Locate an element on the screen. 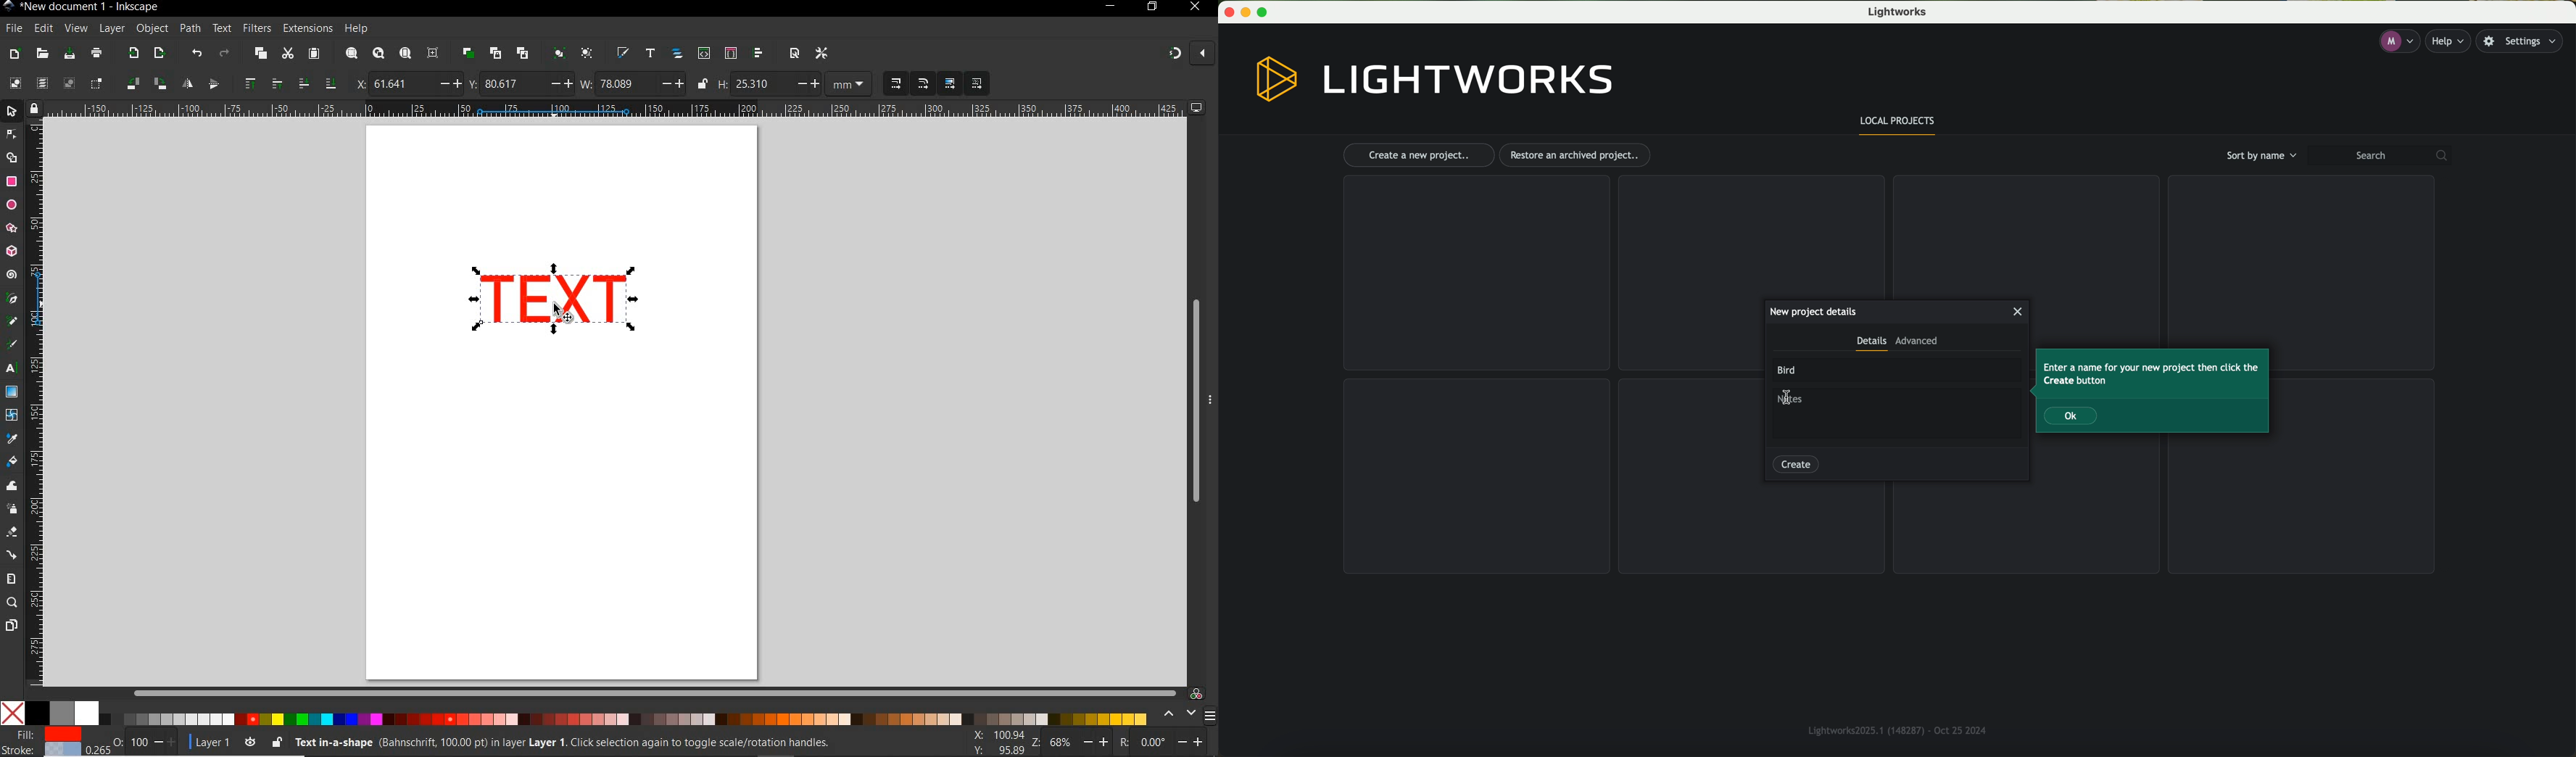  ENABLE SNAPPING TOOL is located at coordinates (1183, 54).